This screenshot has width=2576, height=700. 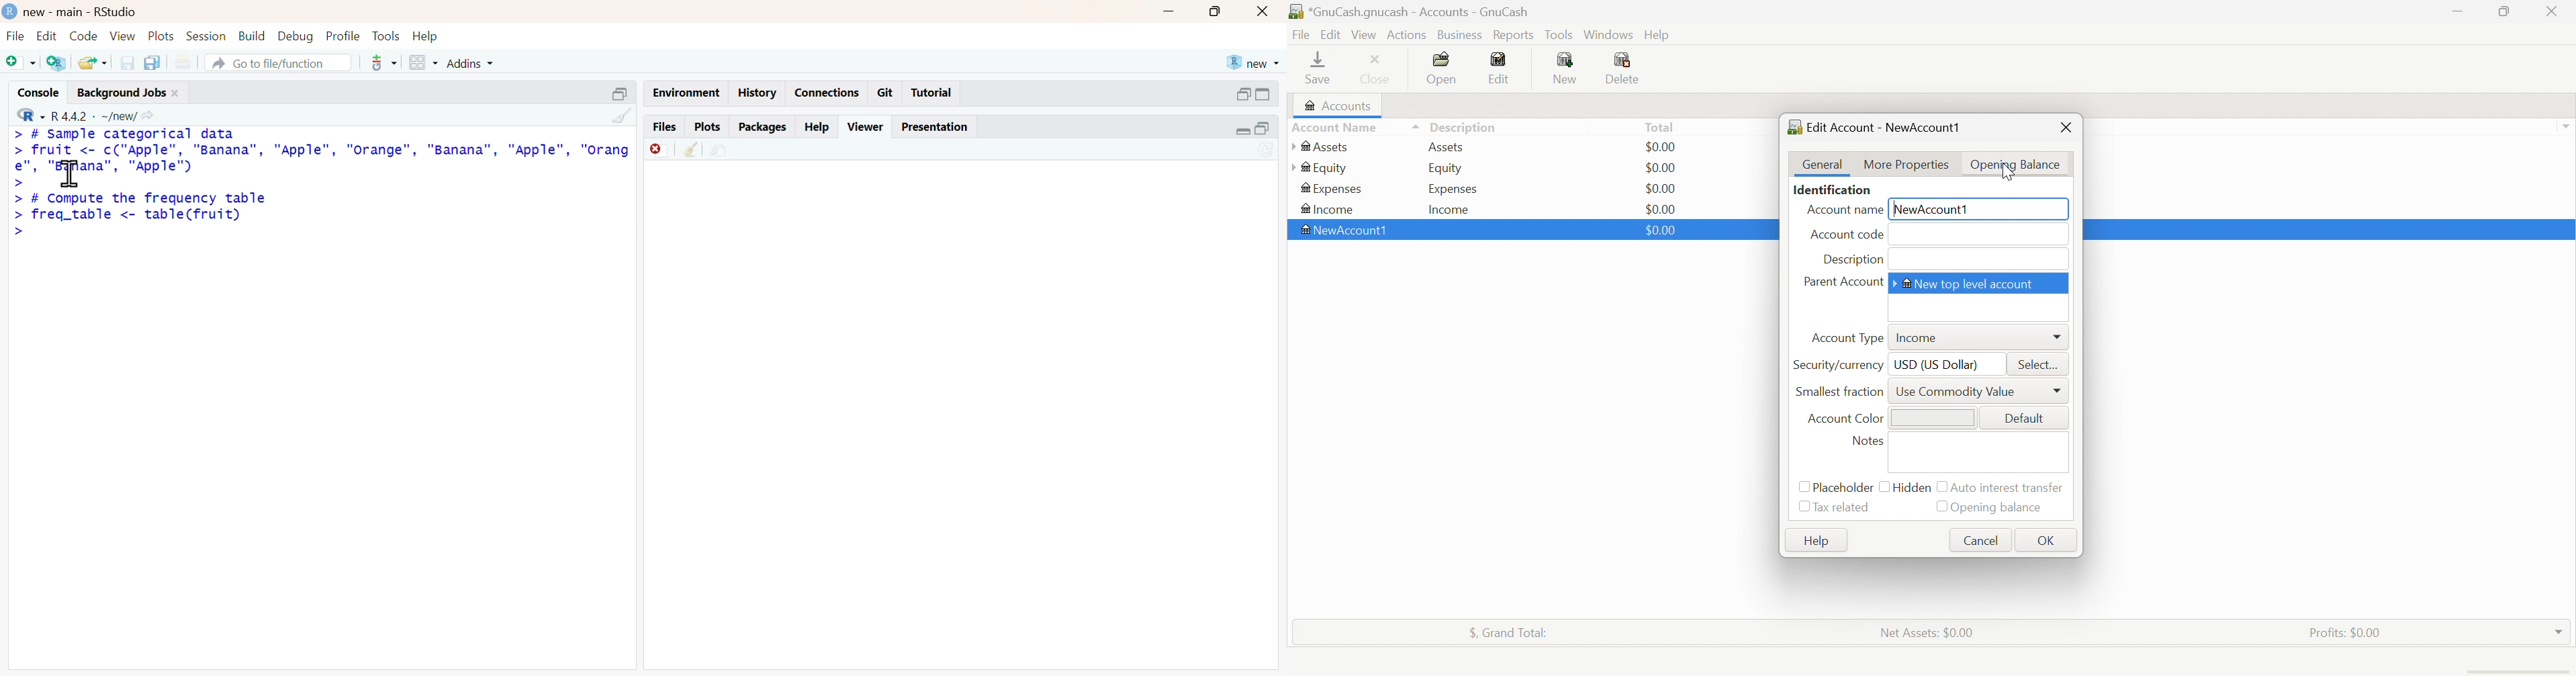 What do you see at coordinates (424, 36) in the screenshot?
I see `help` at bounding box center [424, 36].